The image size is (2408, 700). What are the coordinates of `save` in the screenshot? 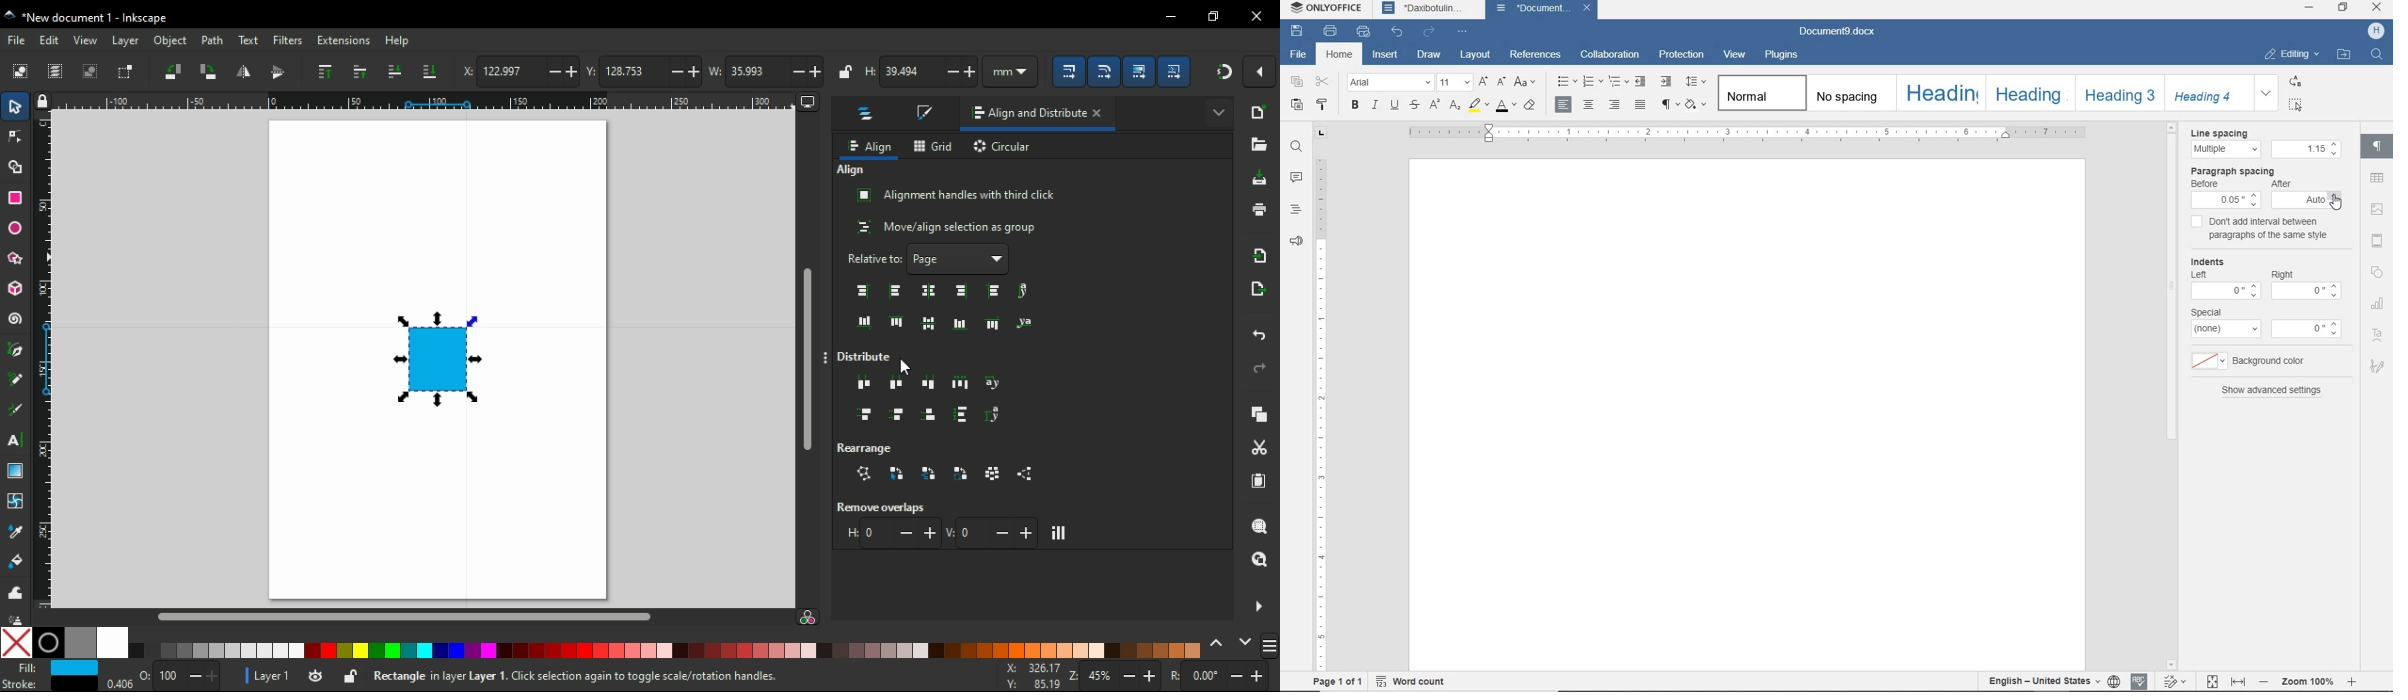 It's located at (1261, 178).